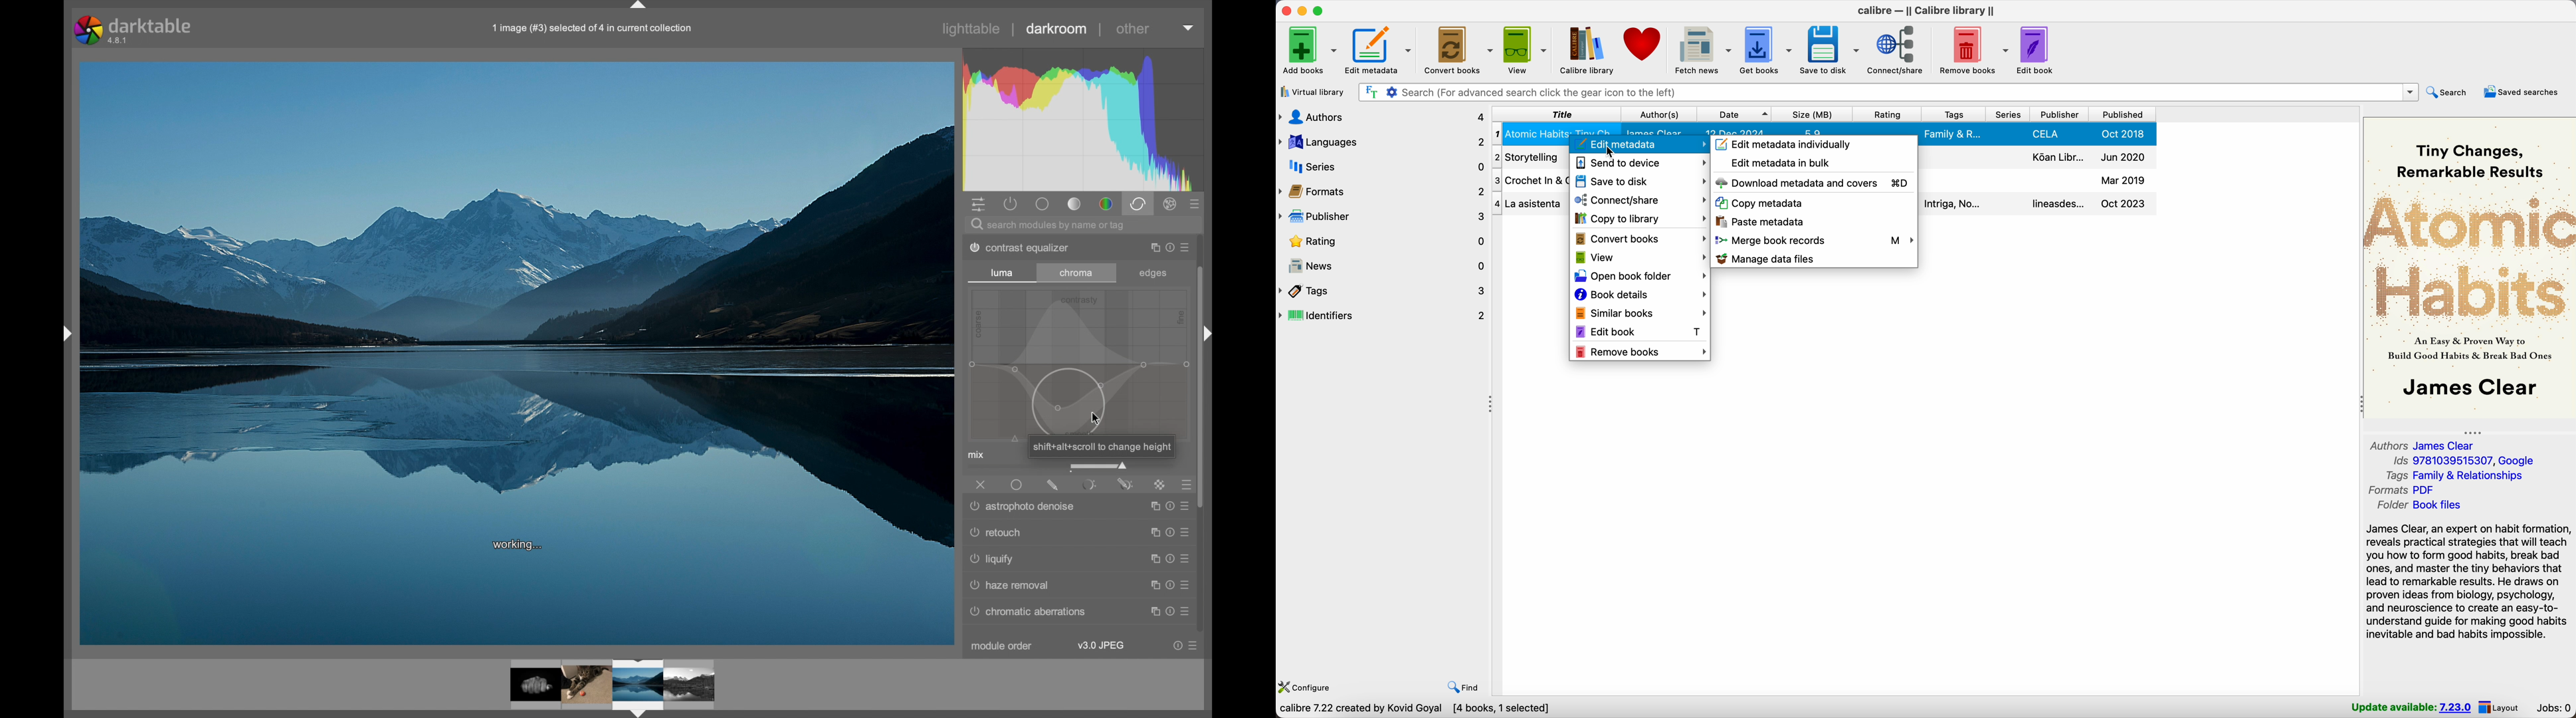  What do you see at coordinates (2448, 92) in the screenshot?
I see `search` at bounding box center [2448, 92].